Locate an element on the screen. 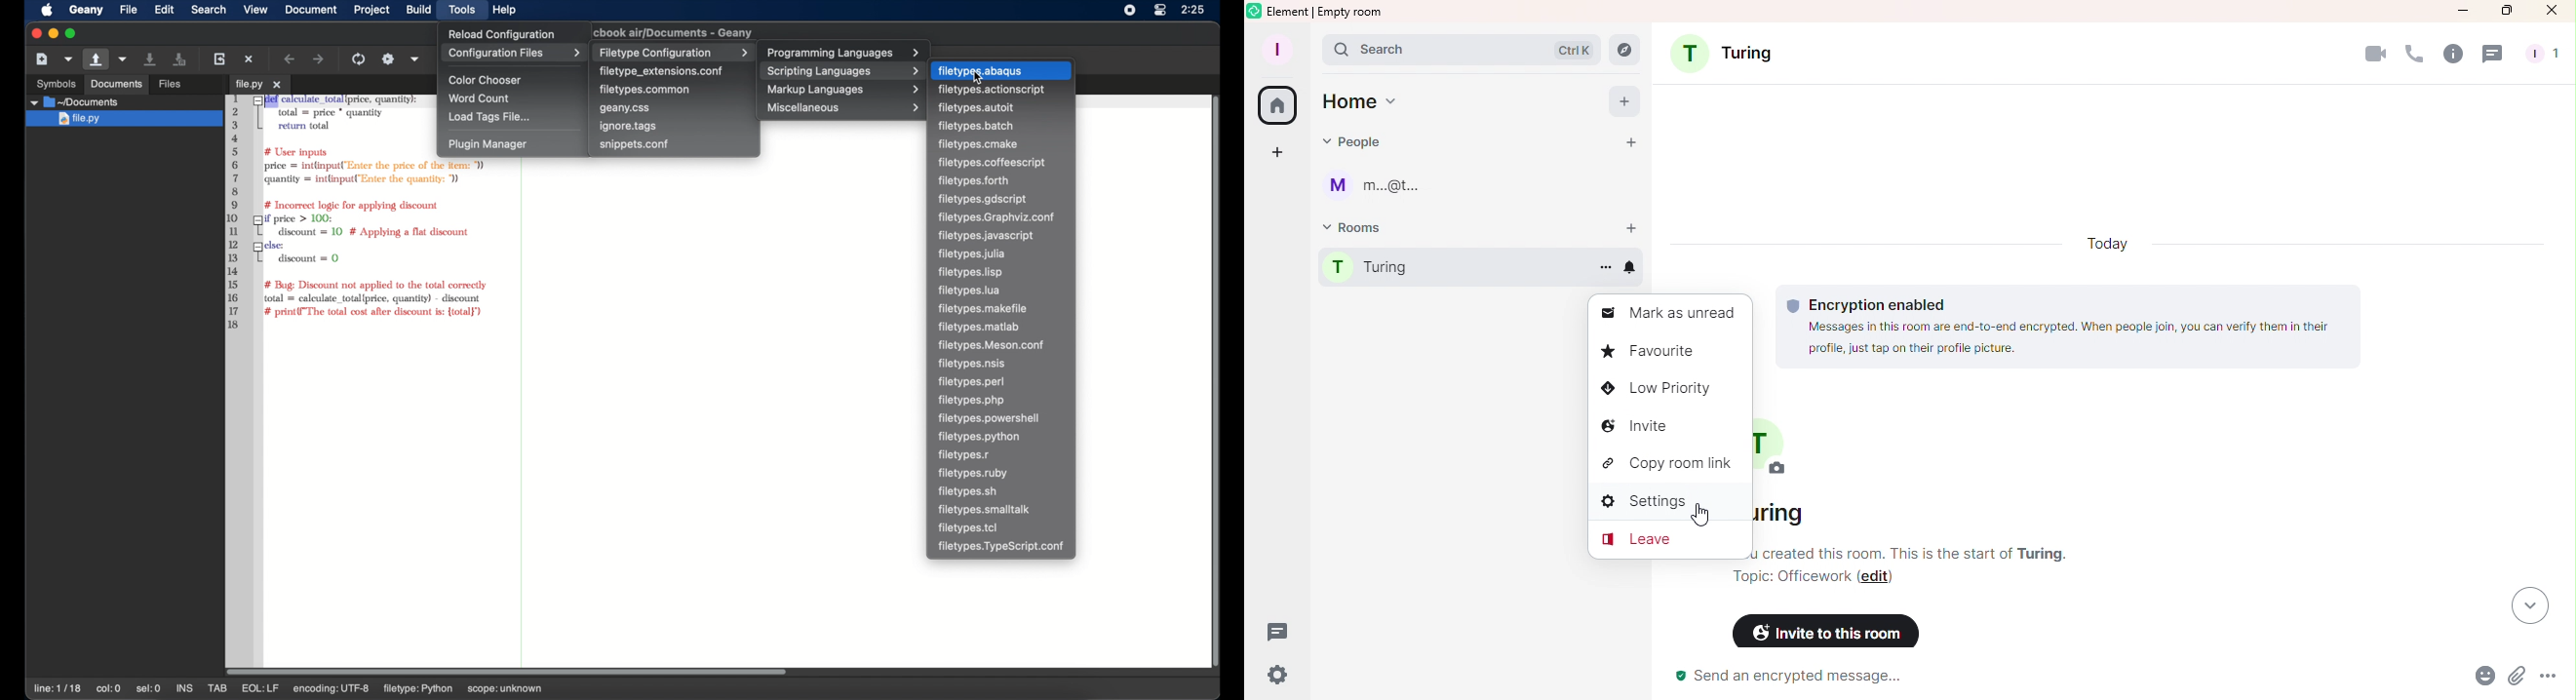 The image size is (2576, 700). Emoji is located at coordinates (2484, 678).